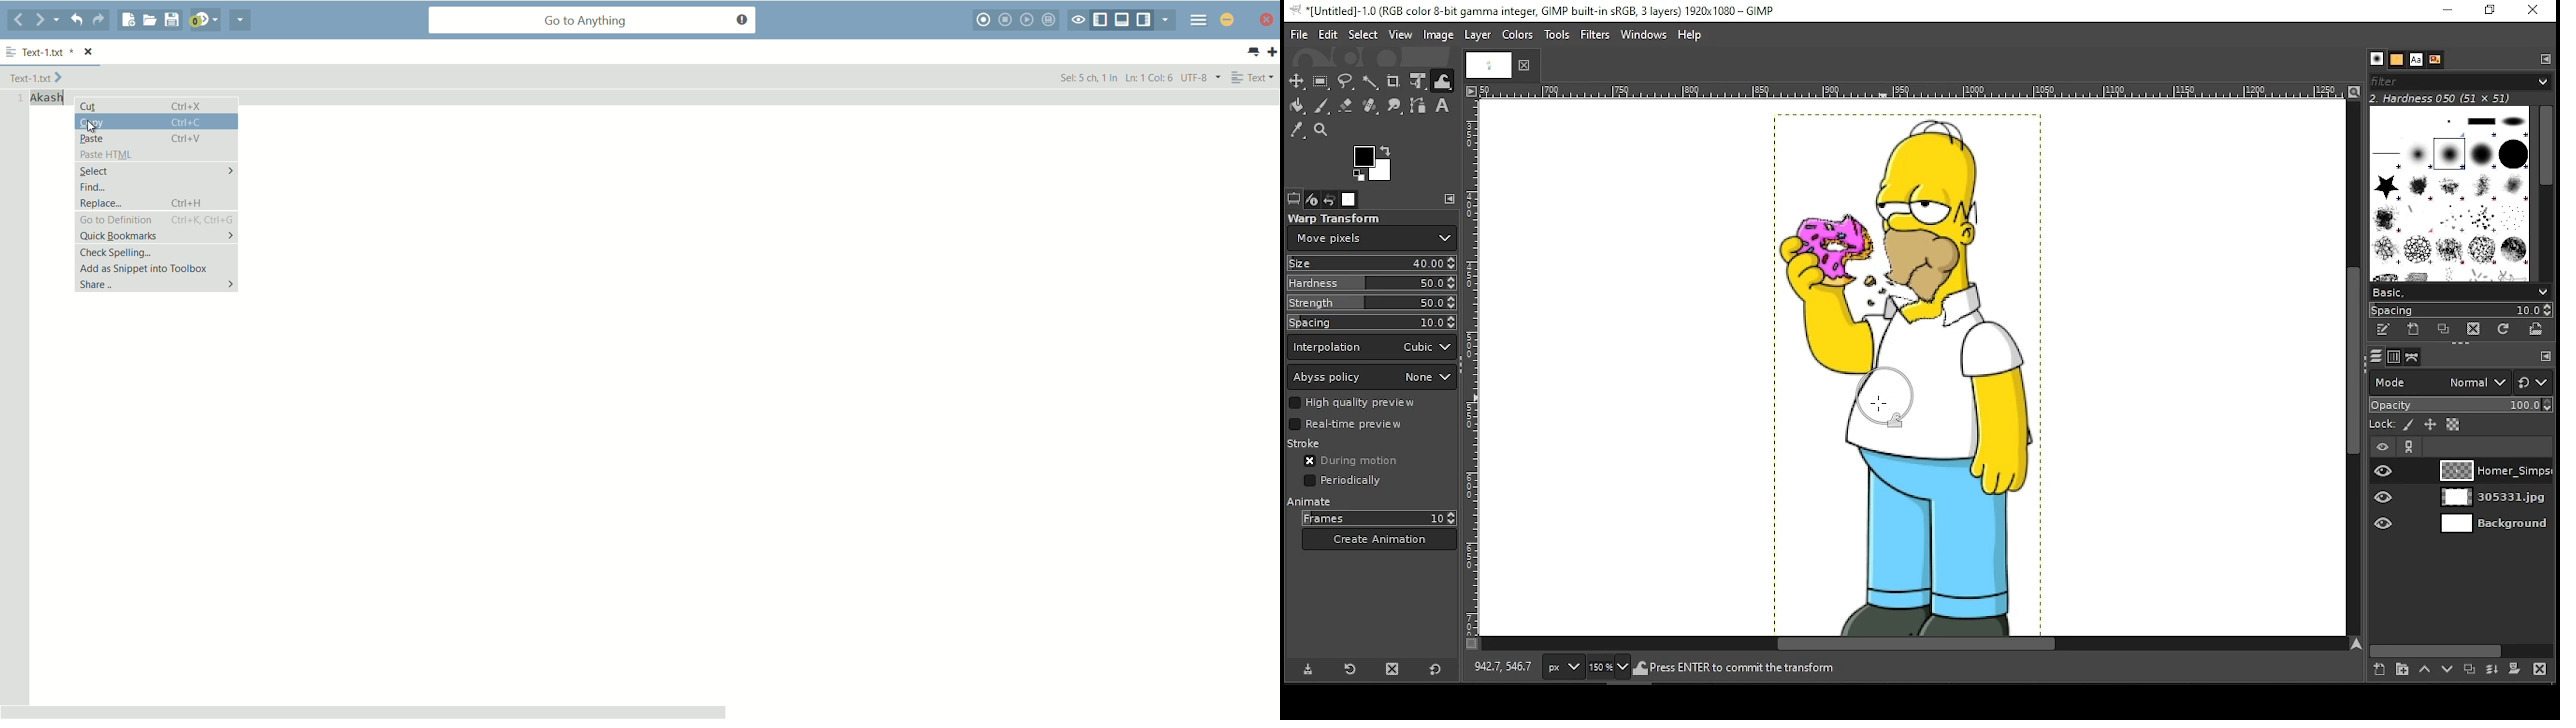 The image size is (2576, 728). Describe the element at coordinates (155, 203) in the screenshot. I see `replace` at that location.